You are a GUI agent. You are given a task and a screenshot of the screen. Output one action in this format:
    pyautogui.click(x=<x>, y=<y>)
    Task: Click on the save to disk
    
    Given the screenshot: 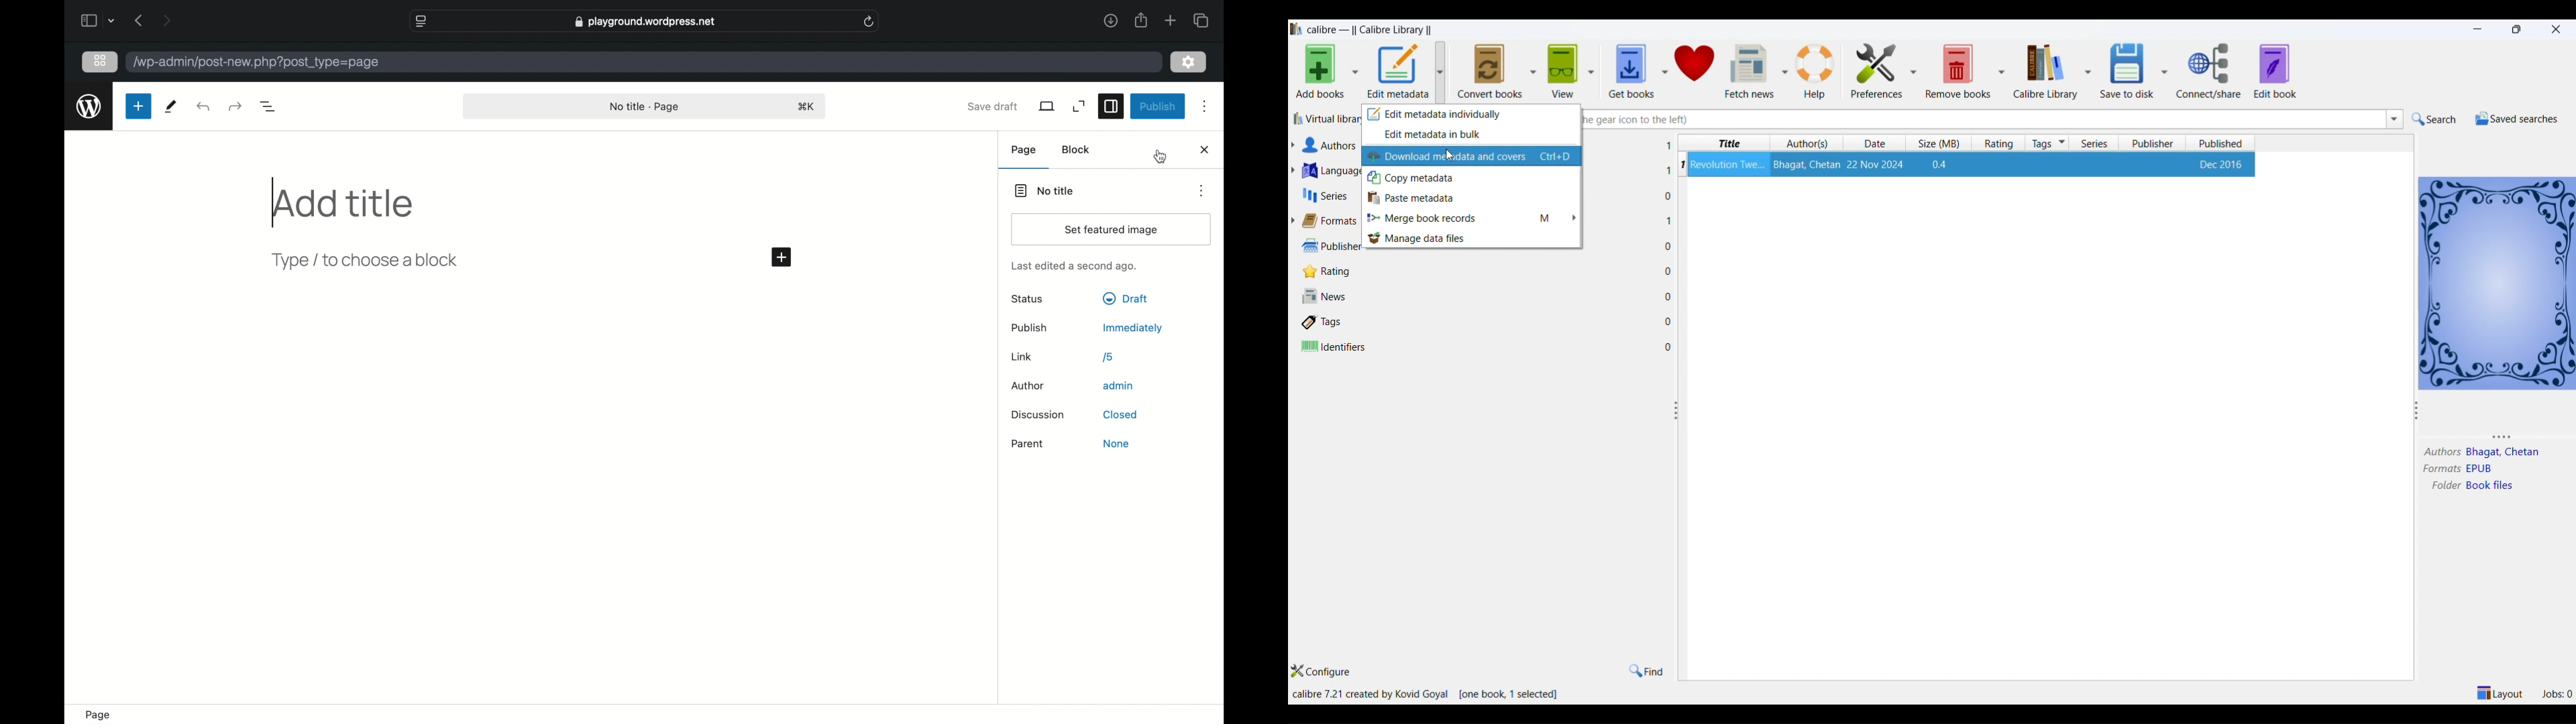 What is the action you would take?
    pyautogui.click(x=2125, y=67)
    